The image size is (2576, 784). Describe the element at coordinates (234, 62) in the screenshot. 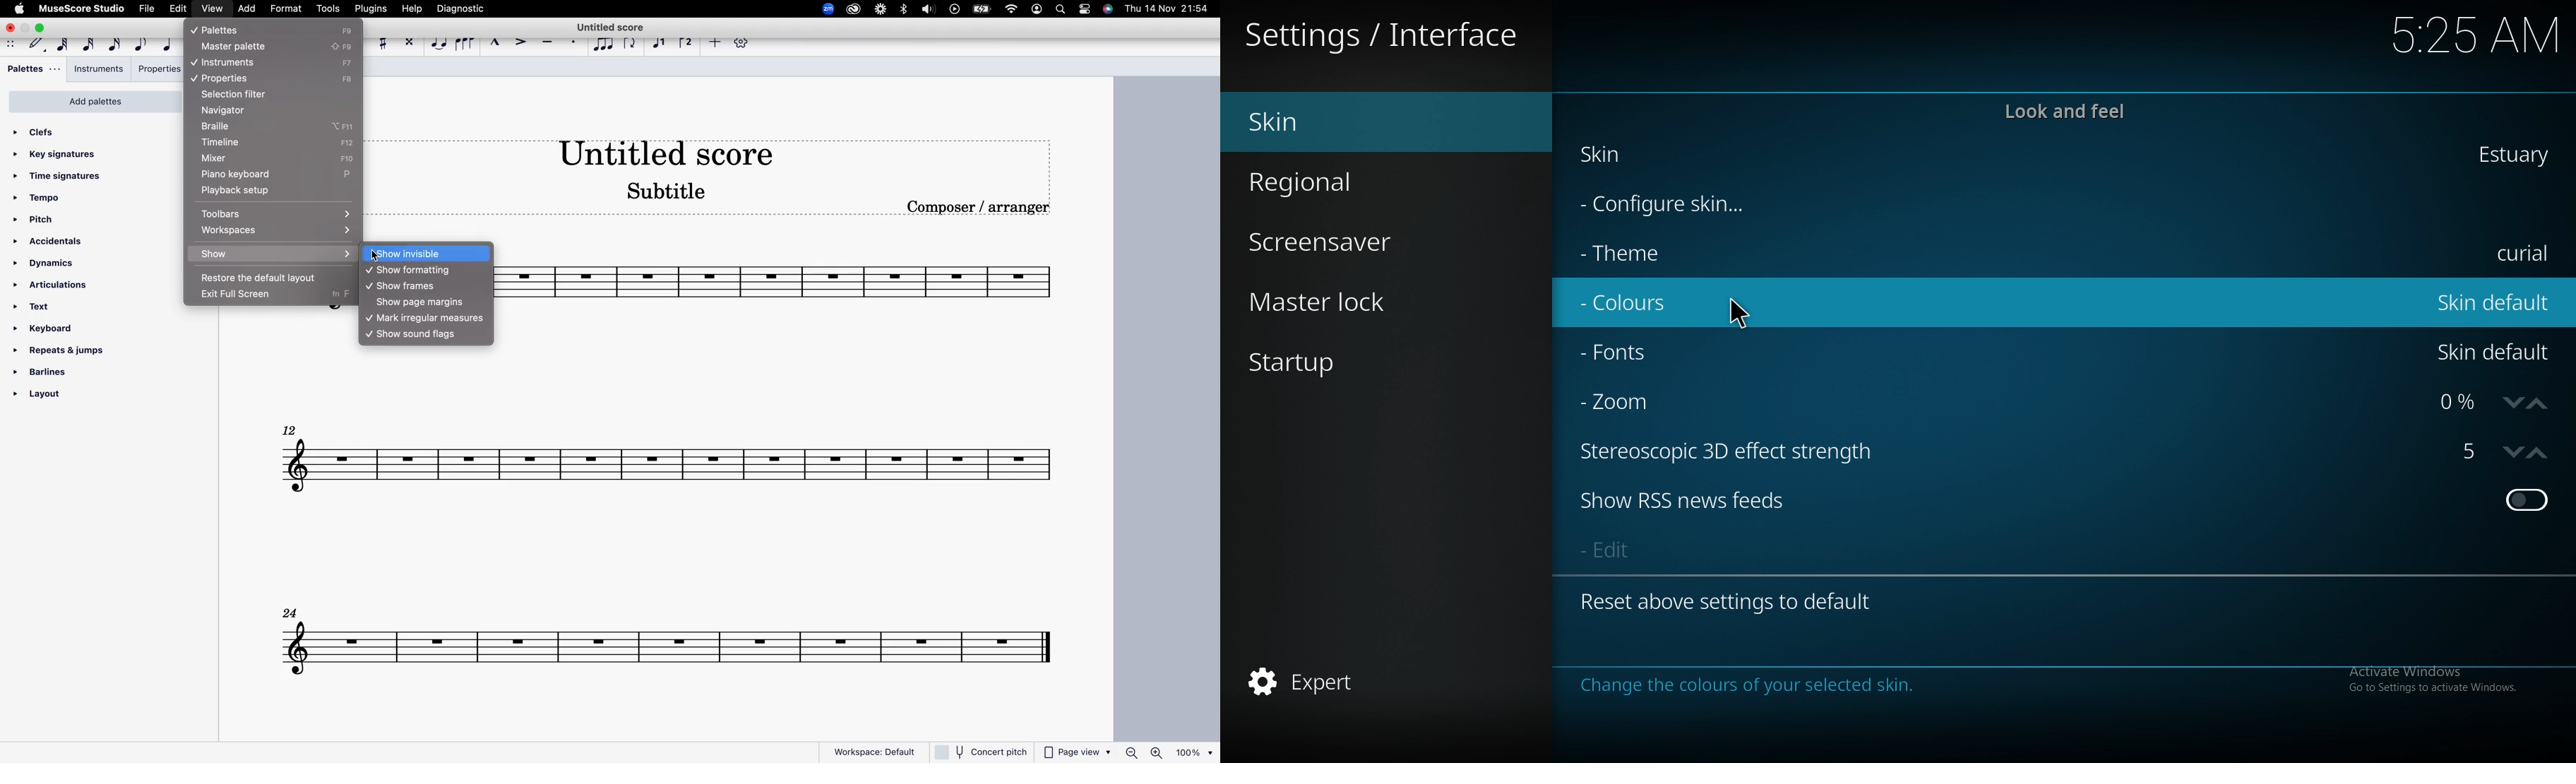

I see `instruments` at that location.